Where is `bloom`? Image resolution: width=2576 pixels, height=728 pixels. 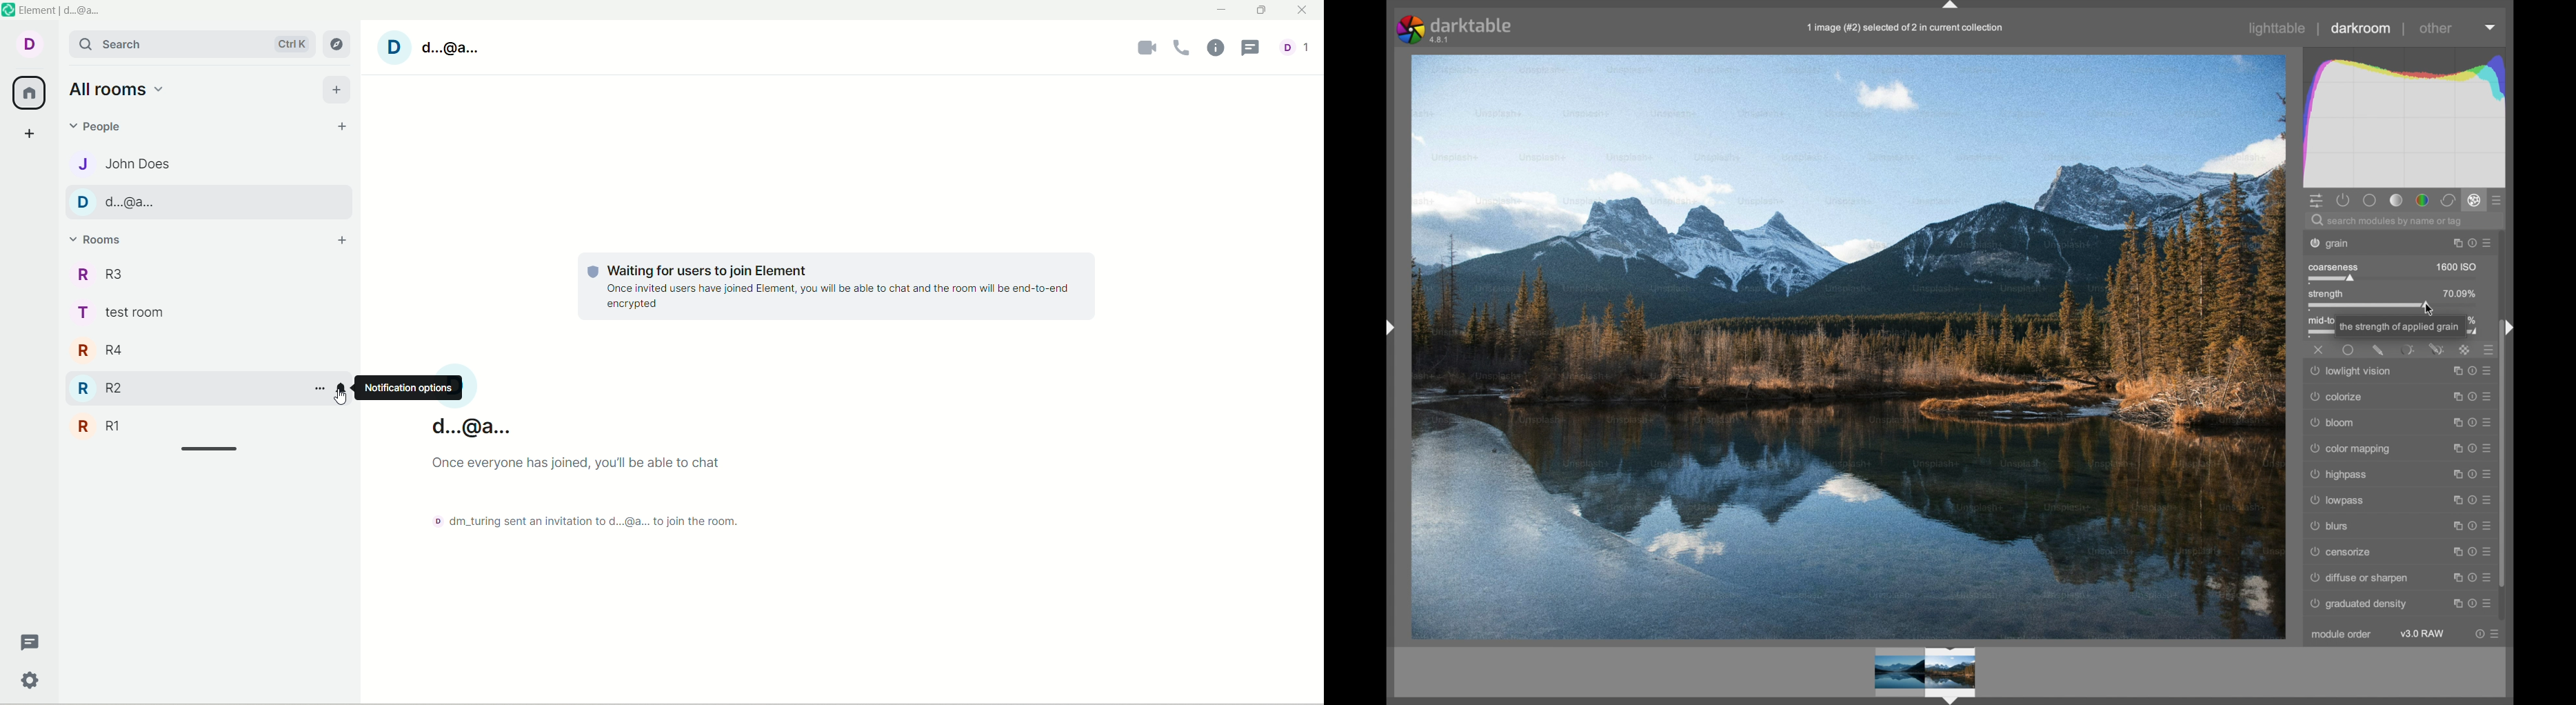 bloom is located at coordinates (2339, 423).